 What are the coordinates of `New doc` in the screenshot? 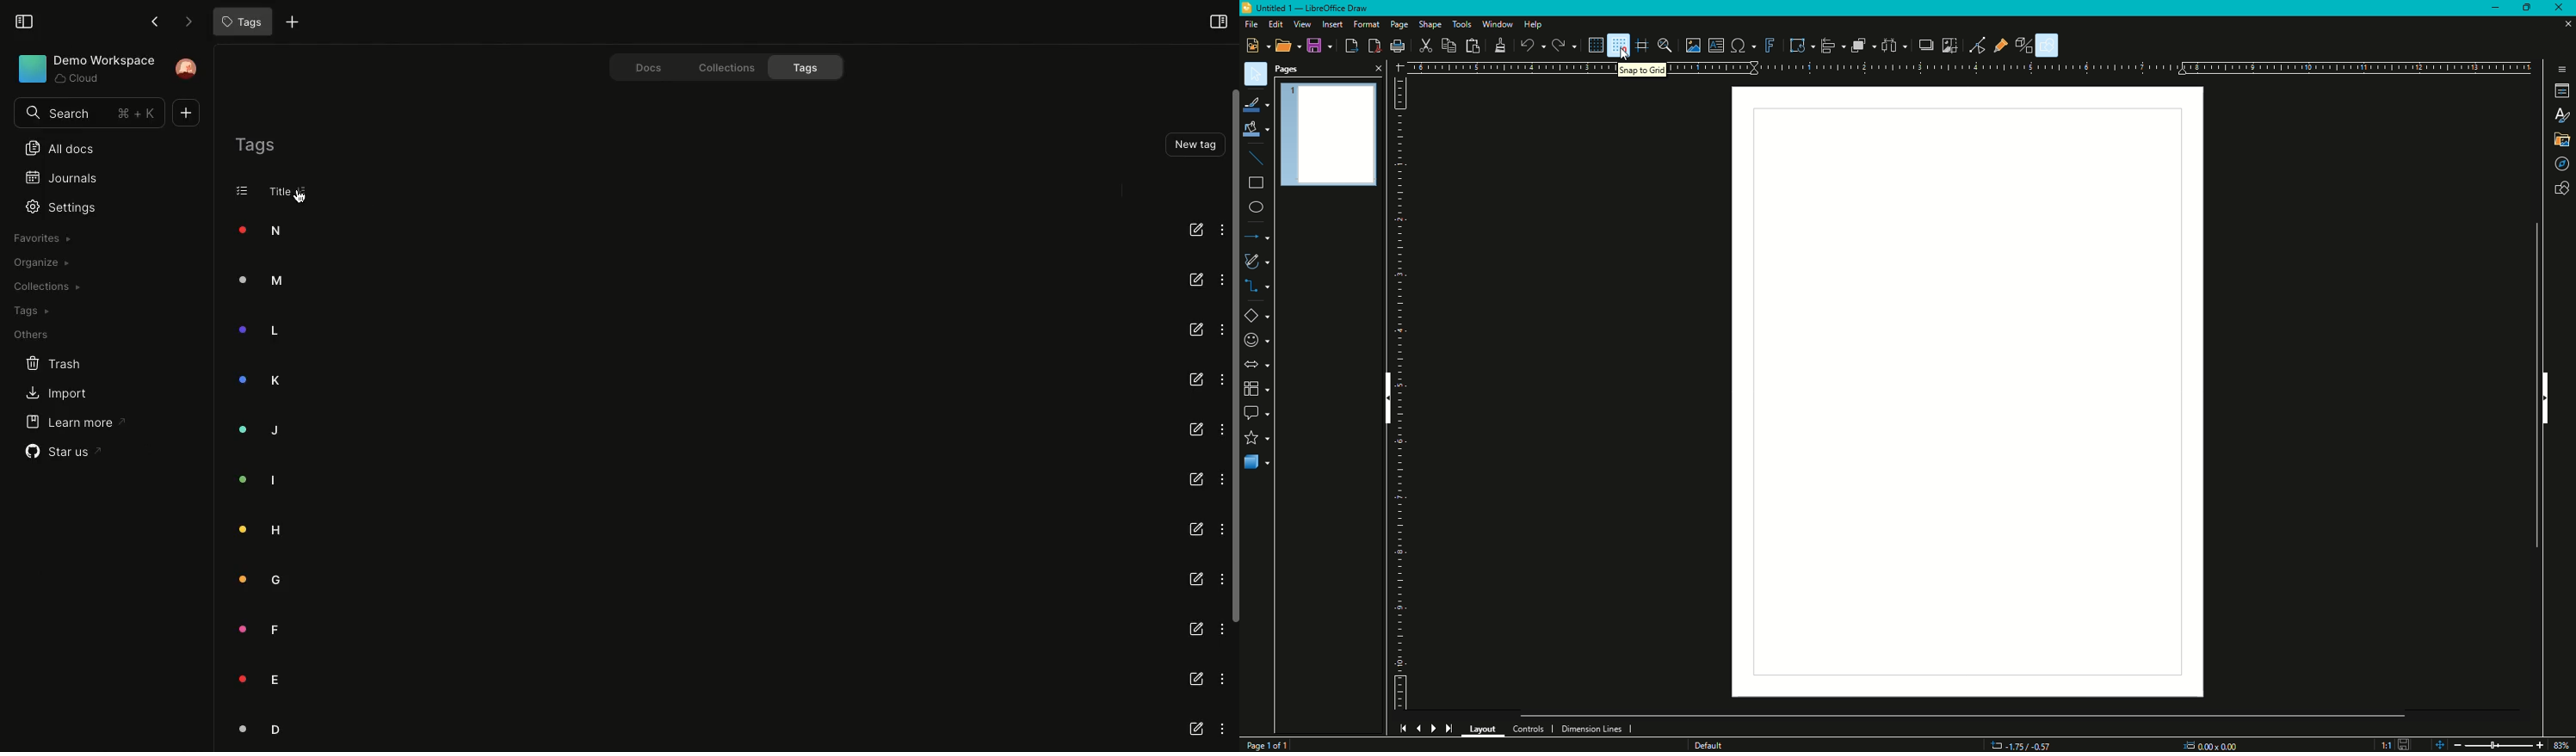 It's located at (189, 113).